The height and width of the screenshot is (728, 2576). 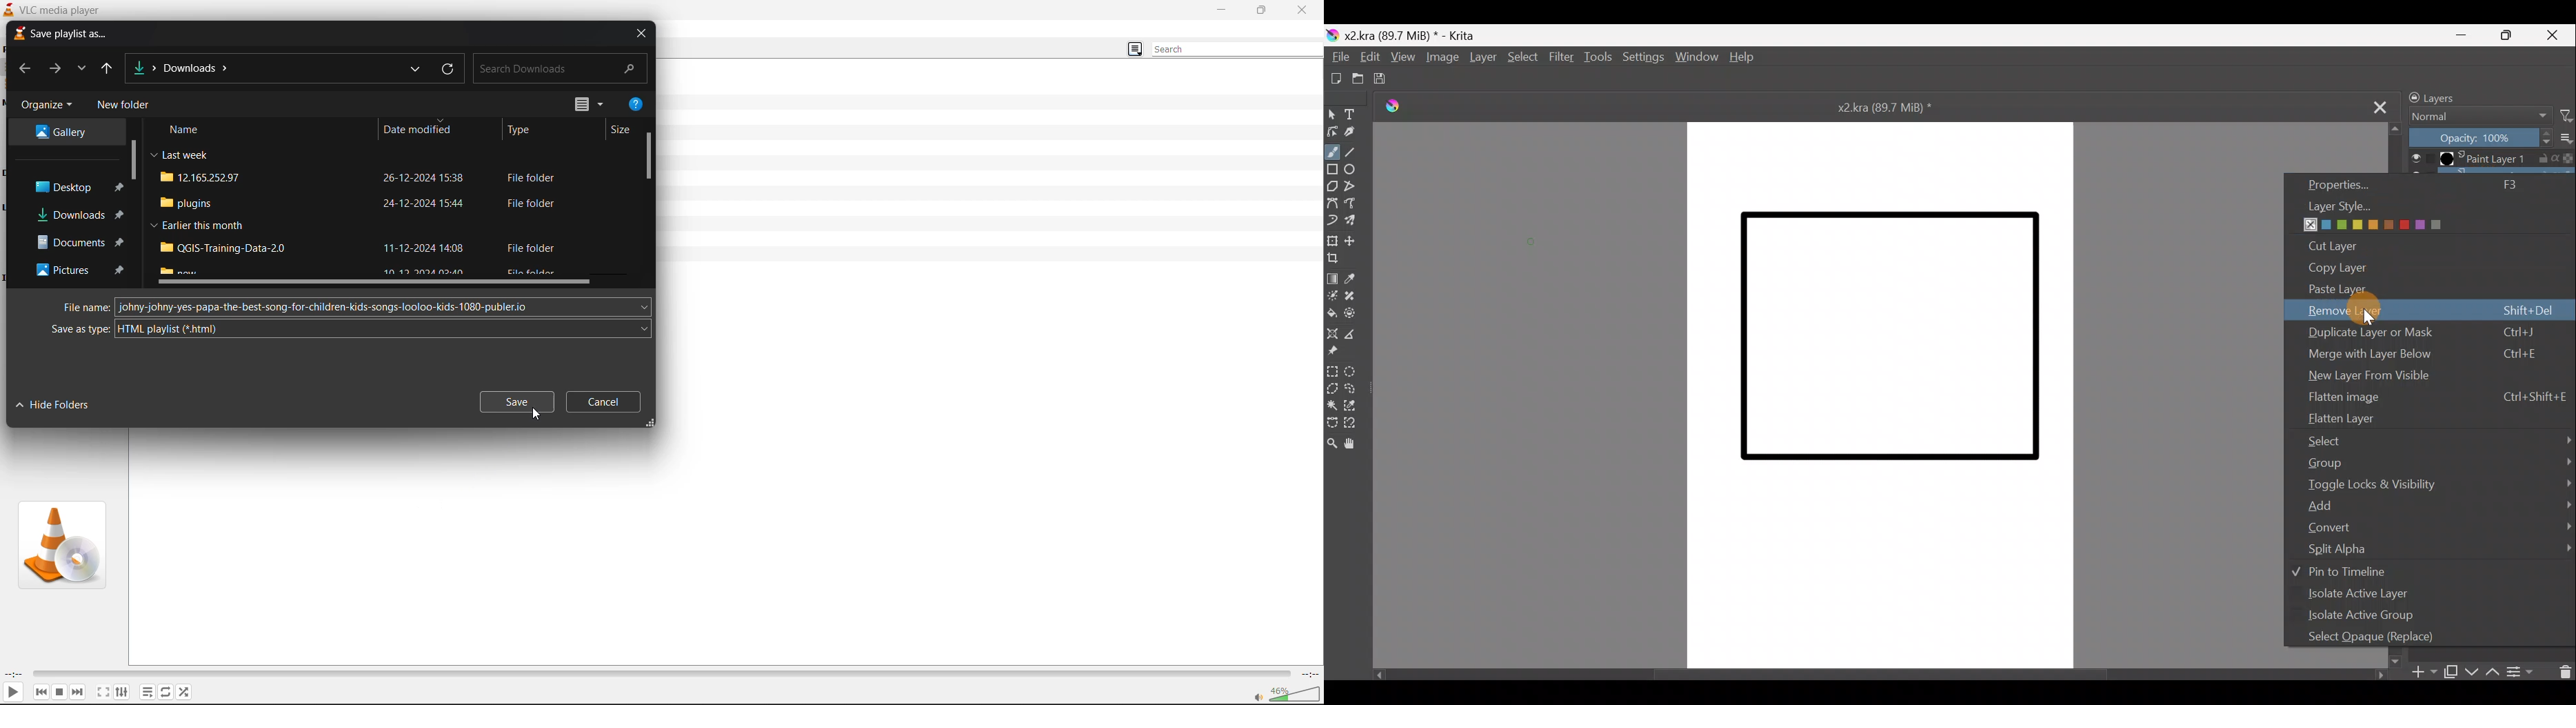 What do you see at coordinates (181, 130) in the screenshot?
I see `name` at bounding box center [181, 130].